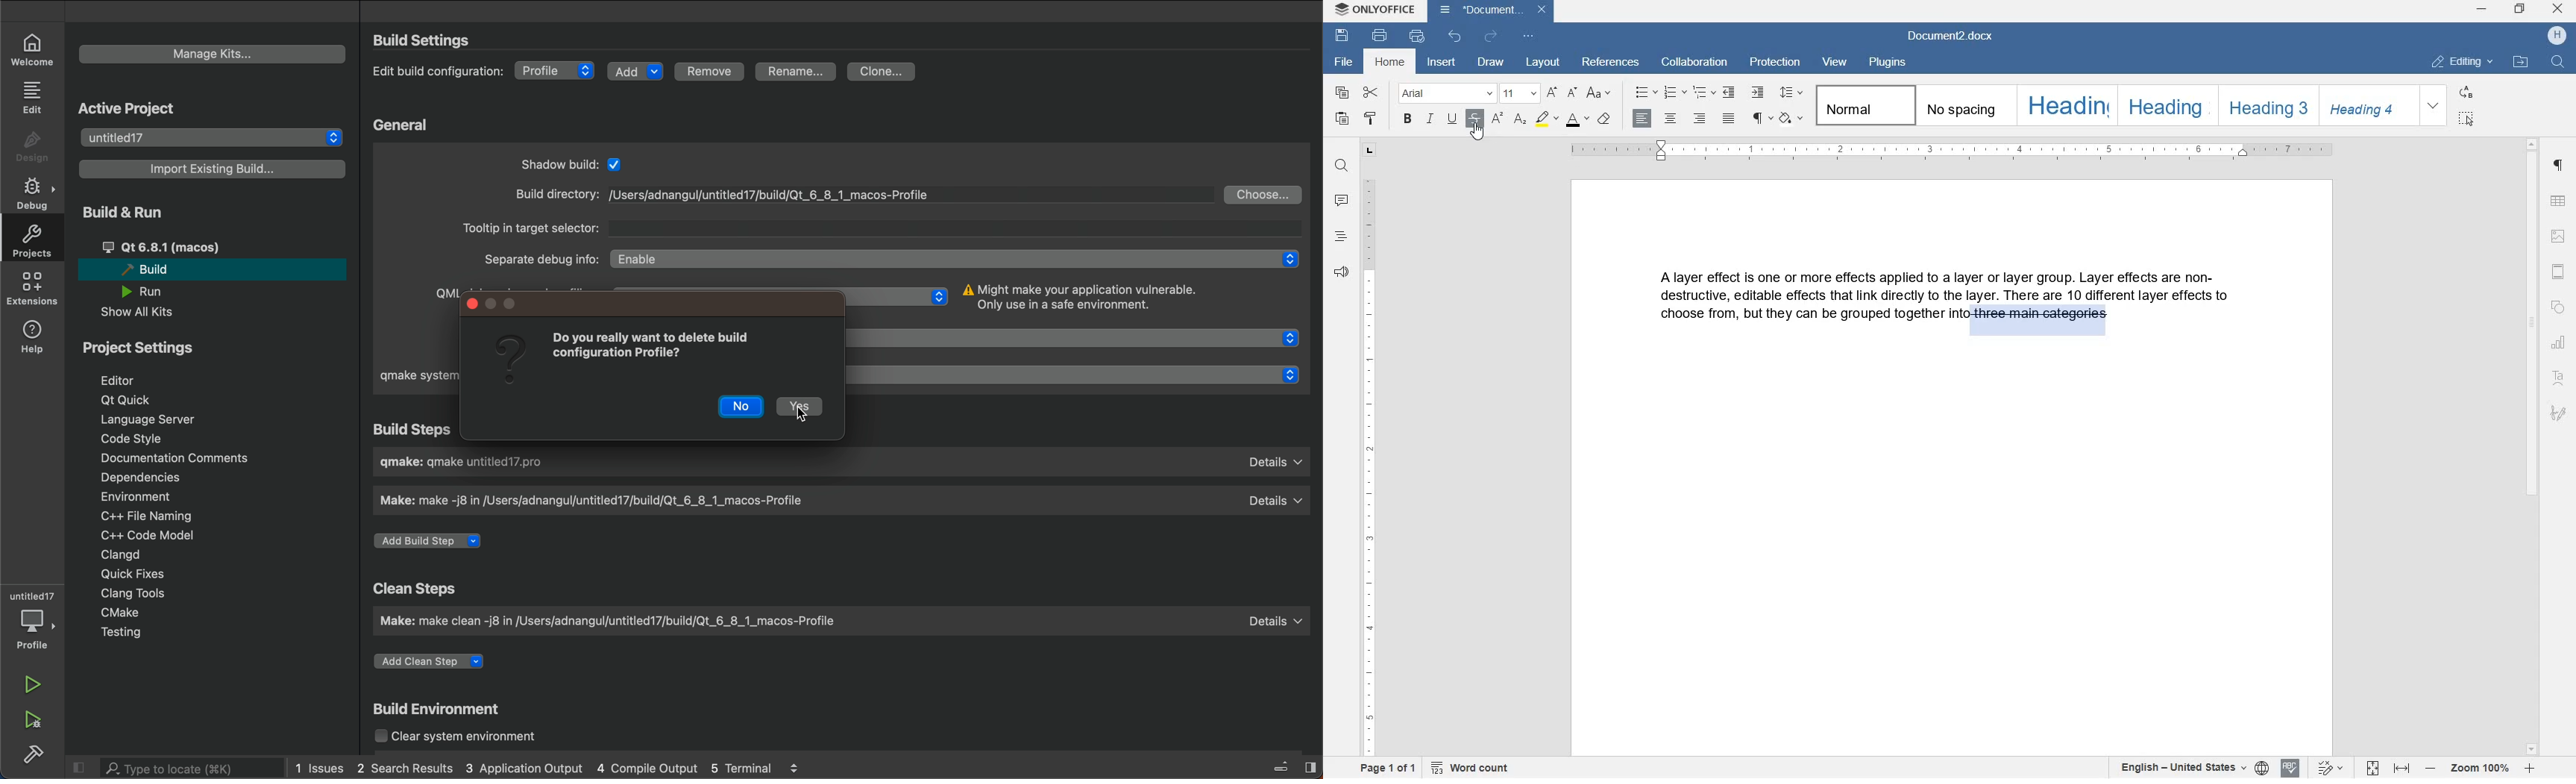  I want to click on restore, so click(2519, 10).